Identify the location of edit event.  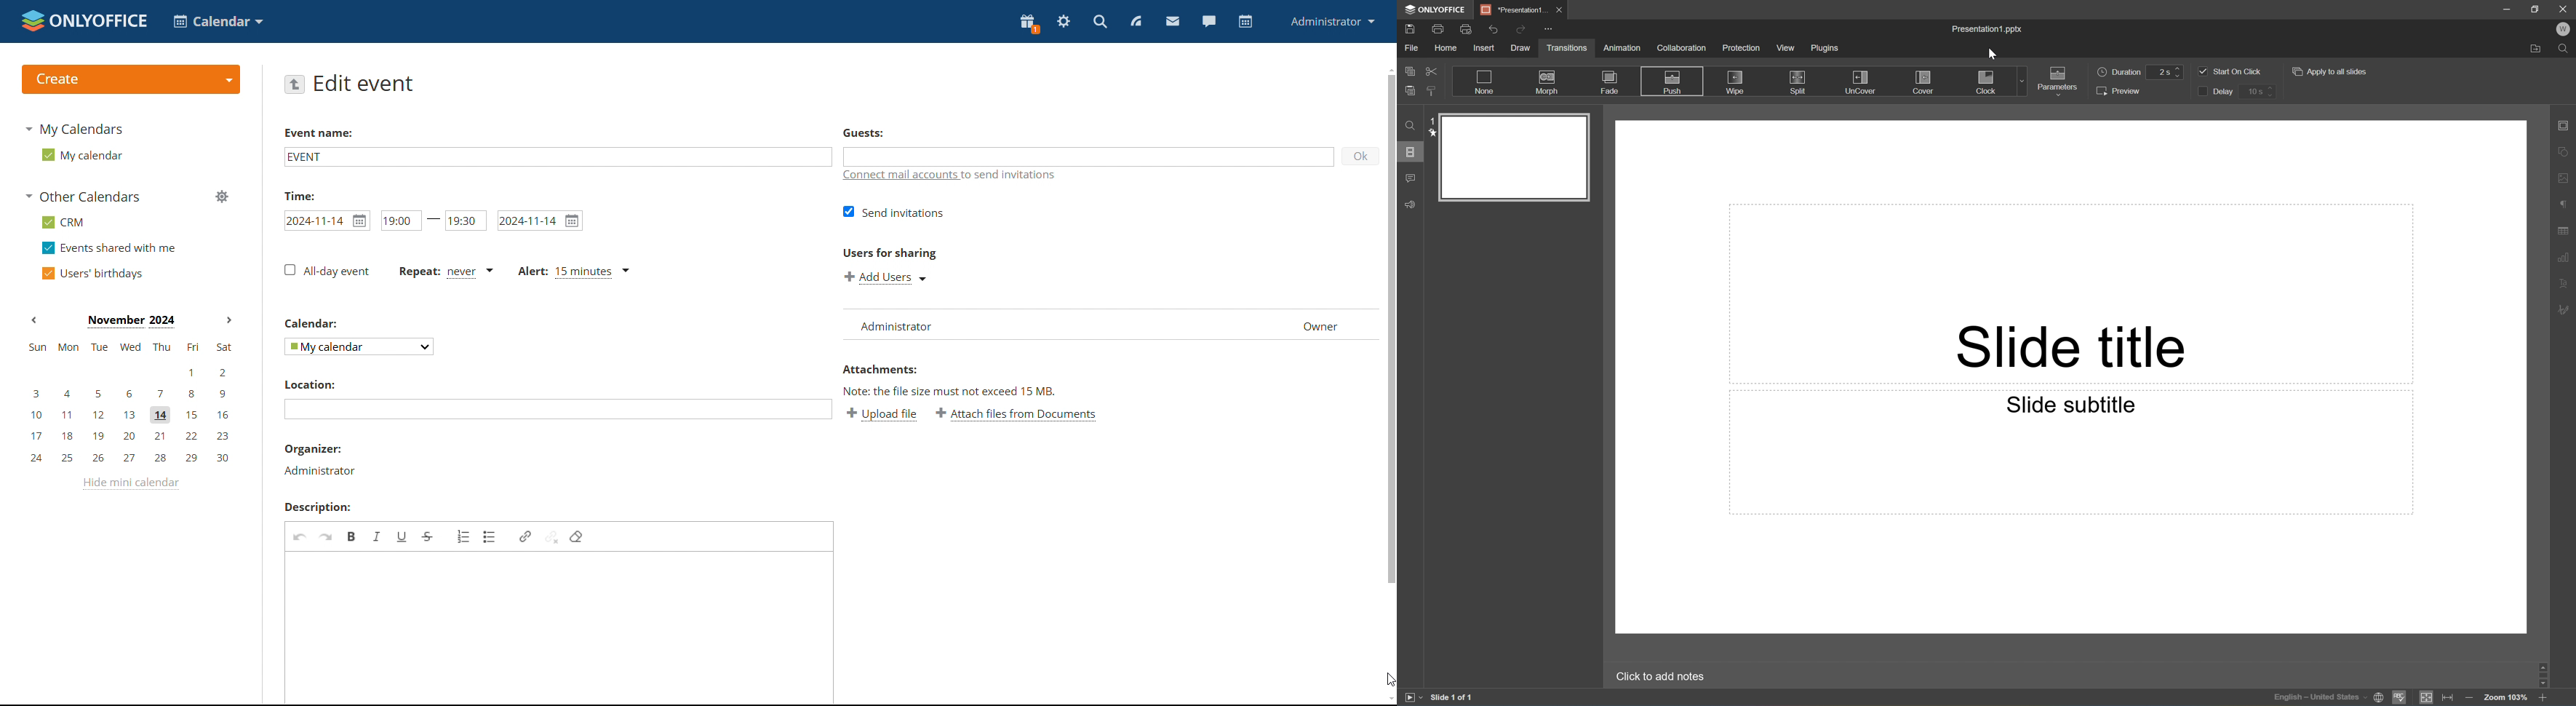
(365, 83).